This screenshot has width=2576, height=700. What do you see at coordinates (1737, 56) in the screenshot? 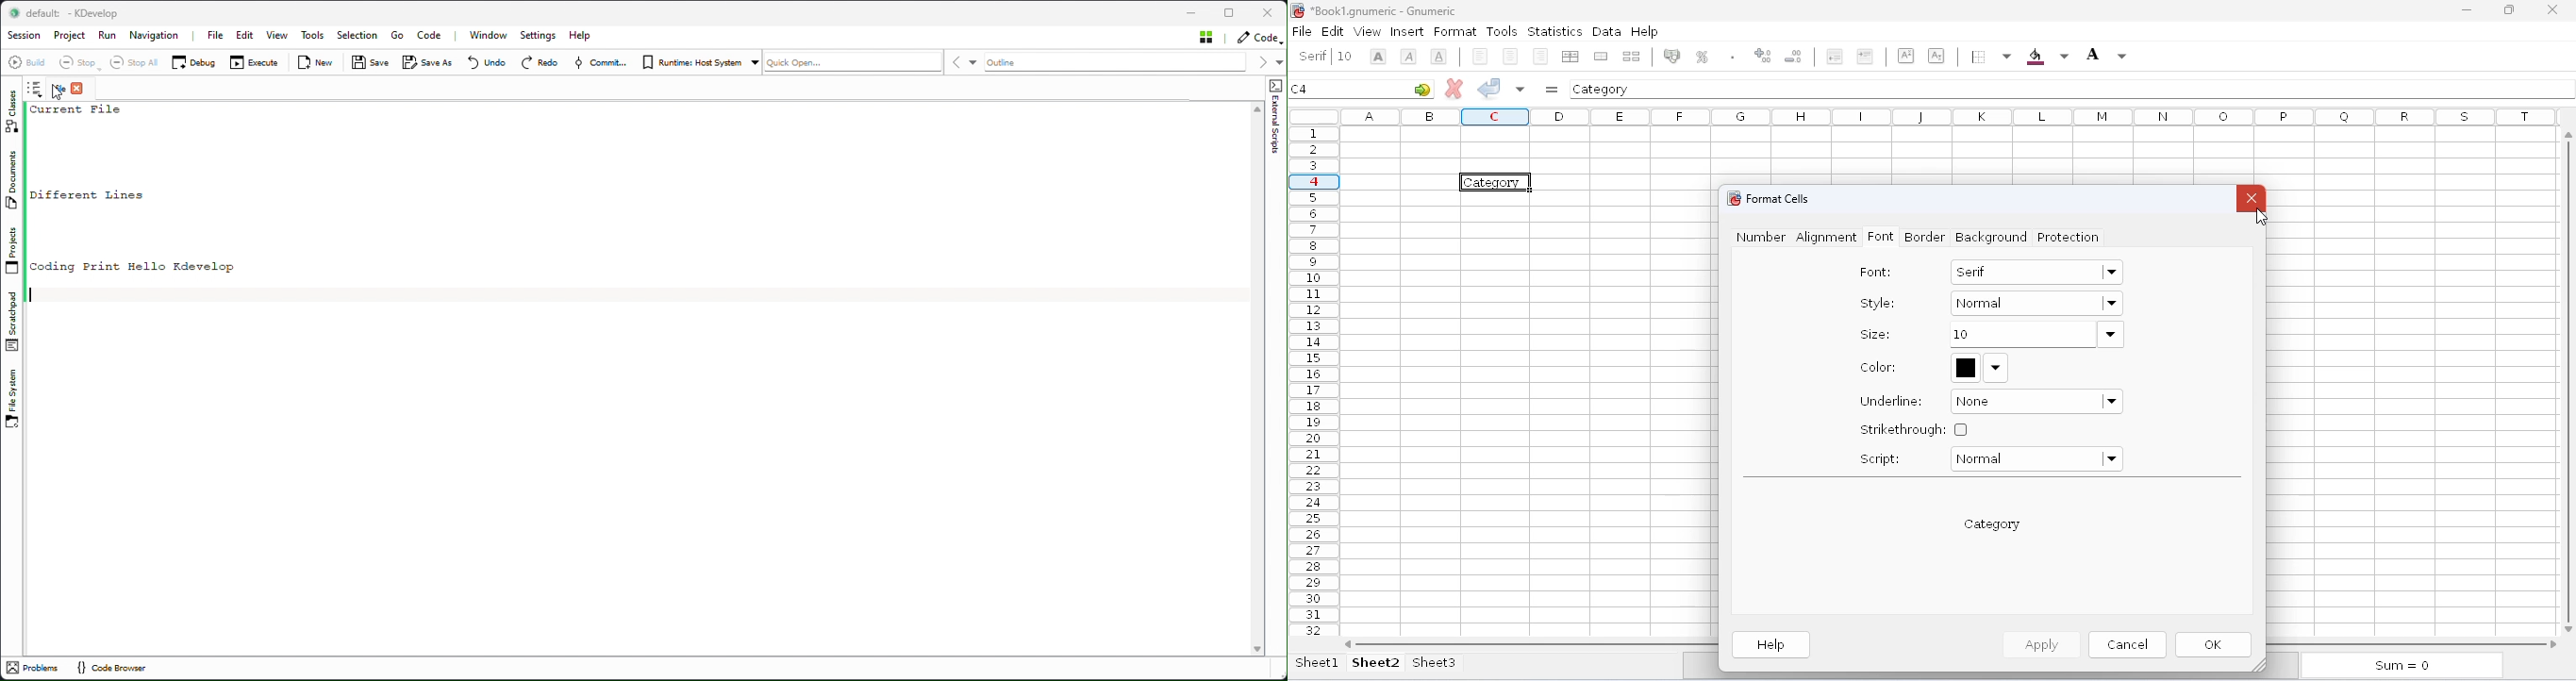
I see `format the selection as percentage` at bounding box center [1737, 56].